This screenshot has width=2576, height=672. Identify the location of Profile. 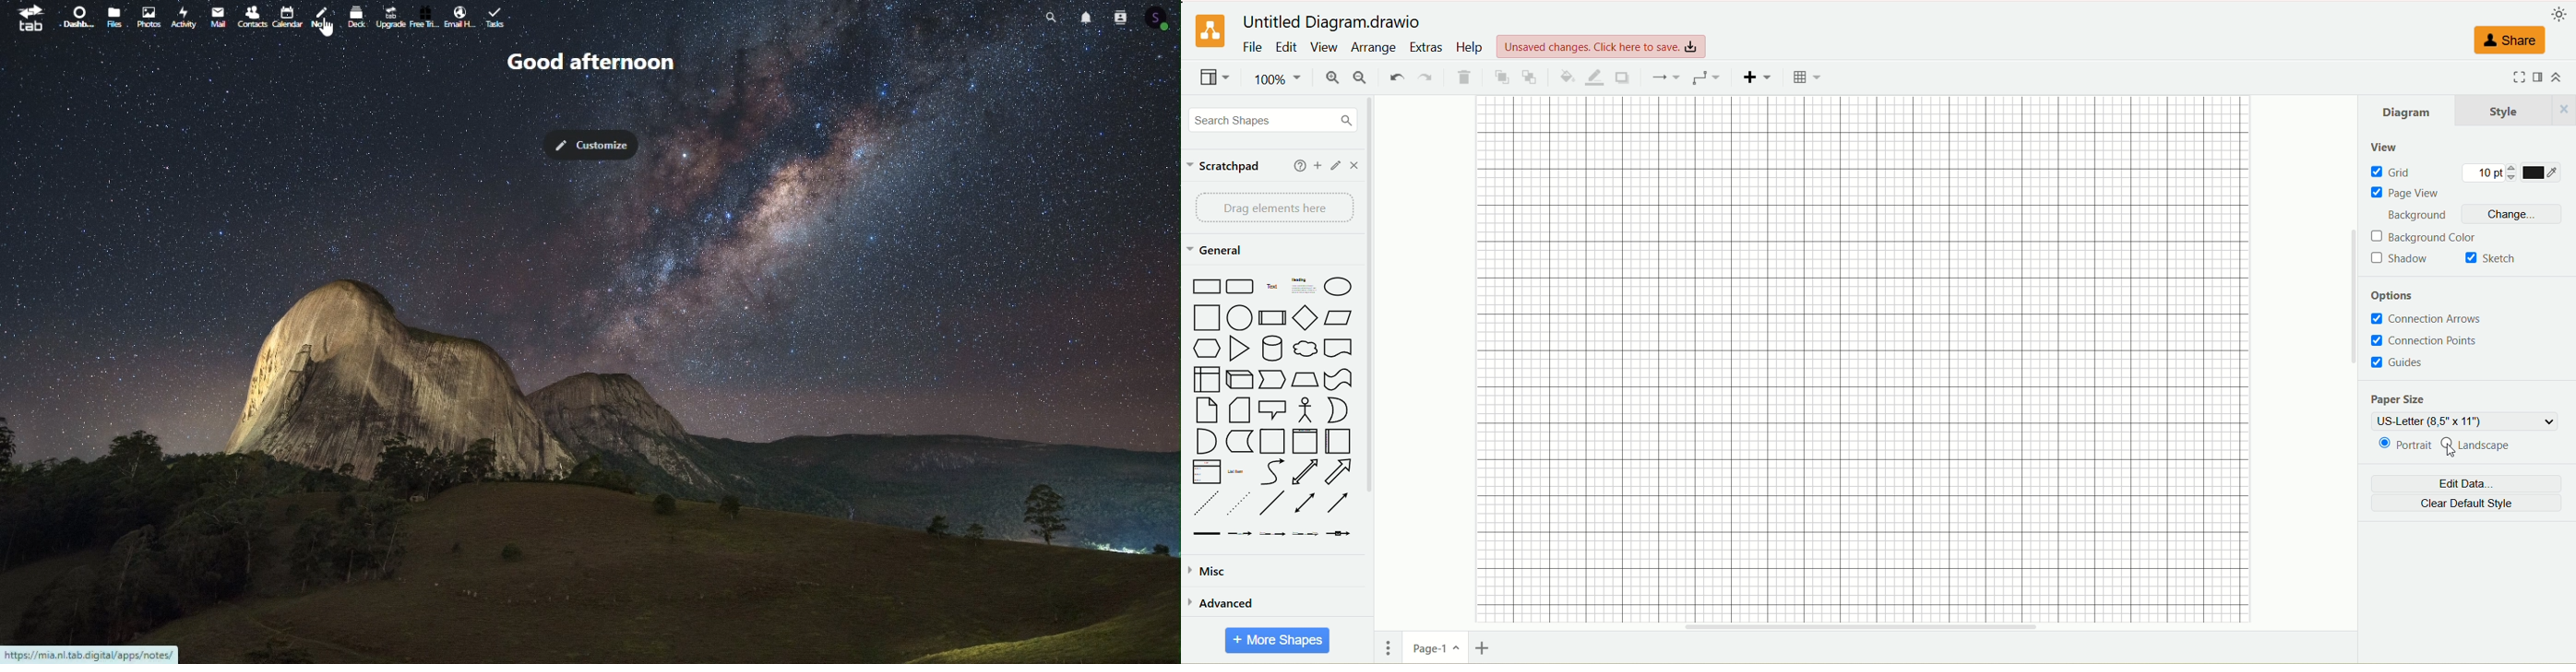
(1164, 20).